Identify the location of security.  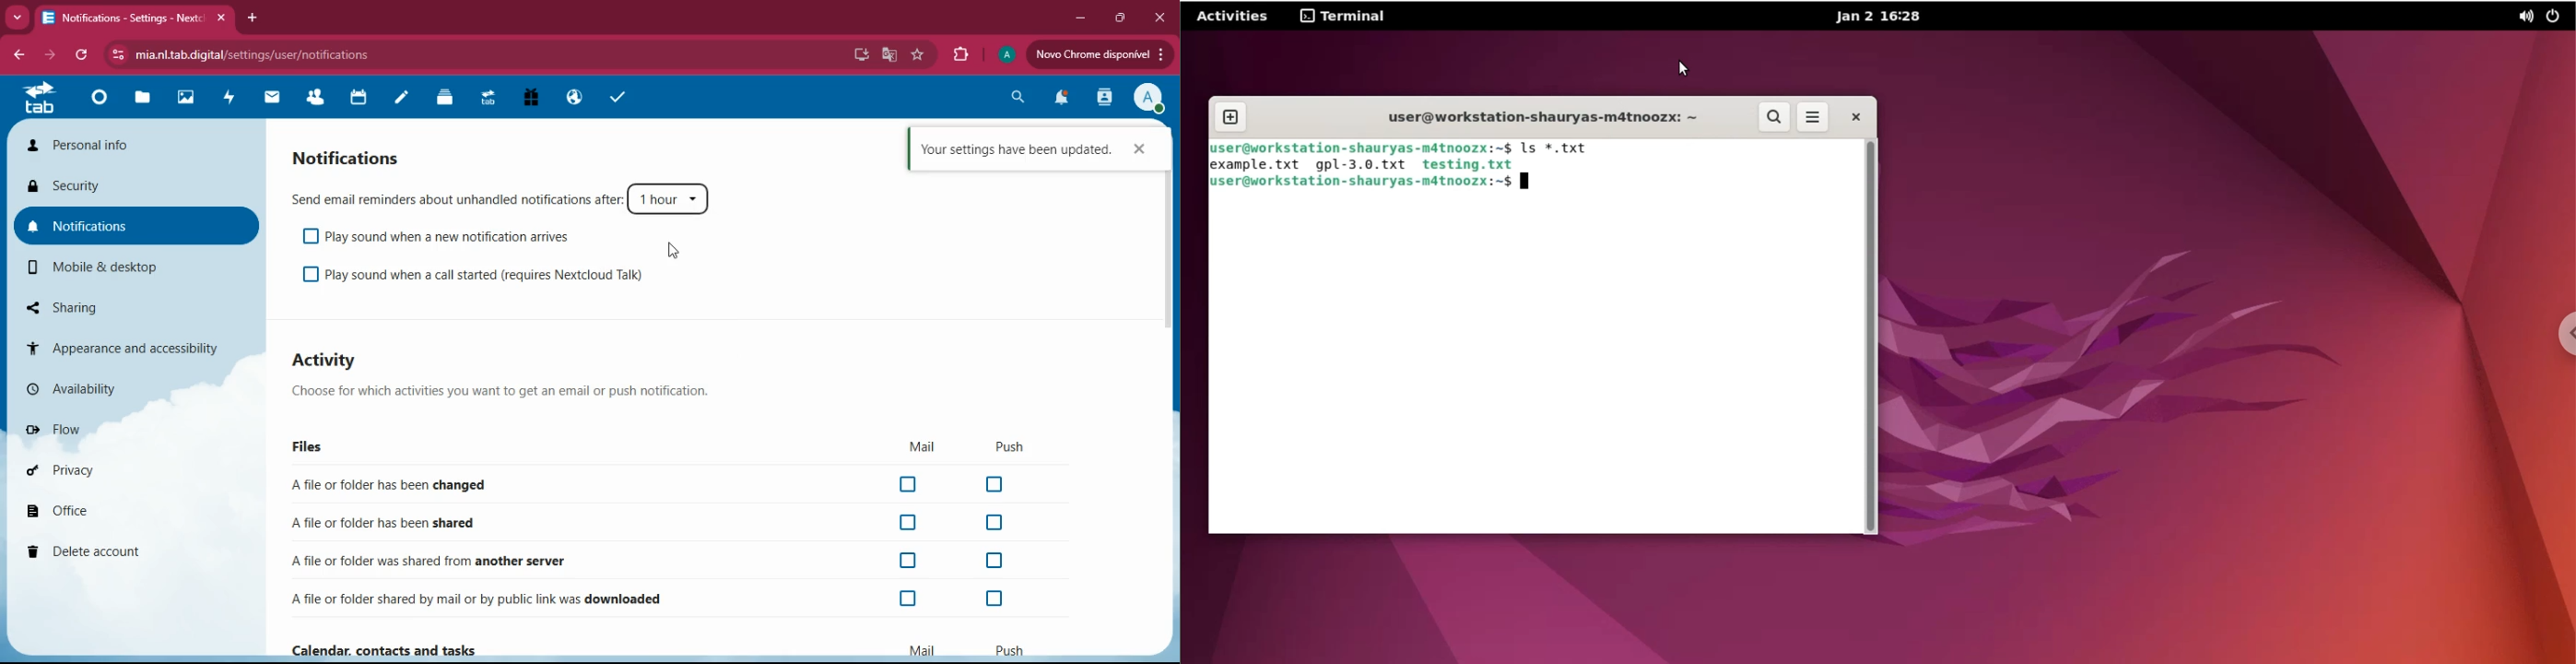
(134, 188).